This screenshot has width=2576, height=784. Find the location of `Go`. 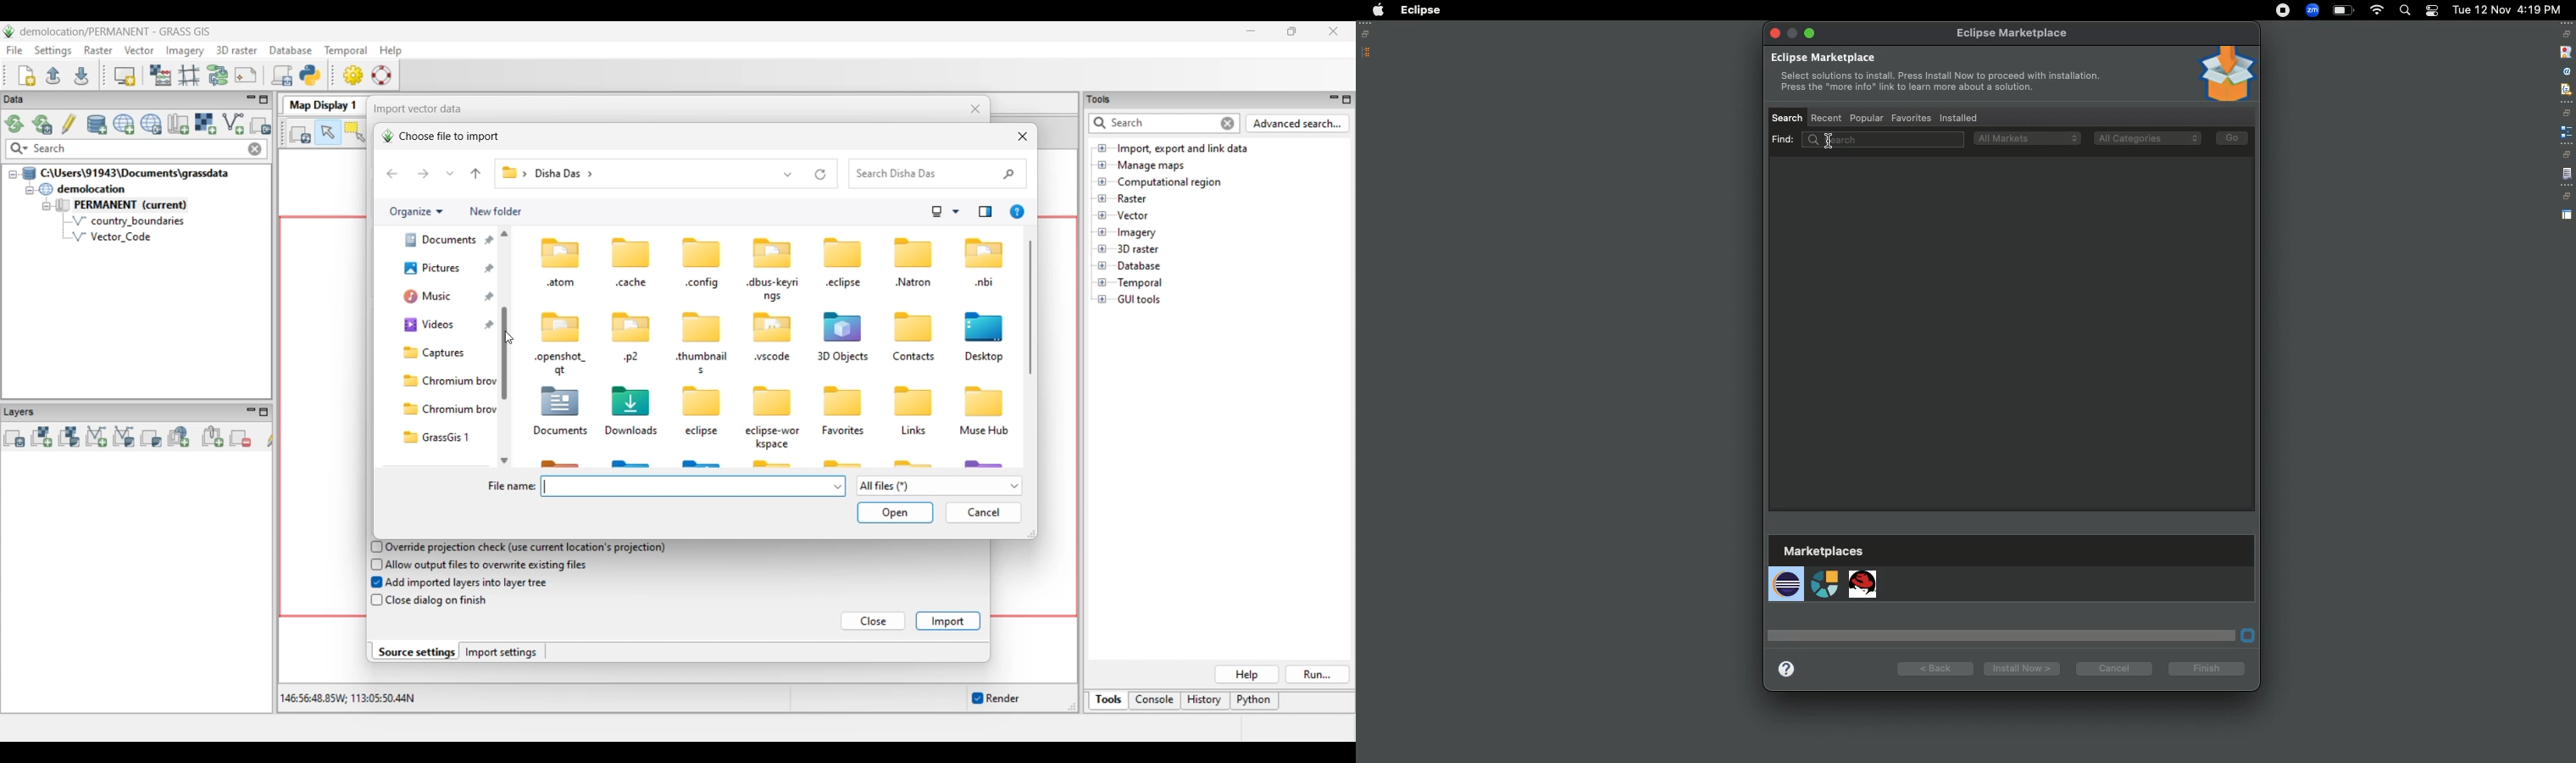

Go is located at coordinates (2233, 138).